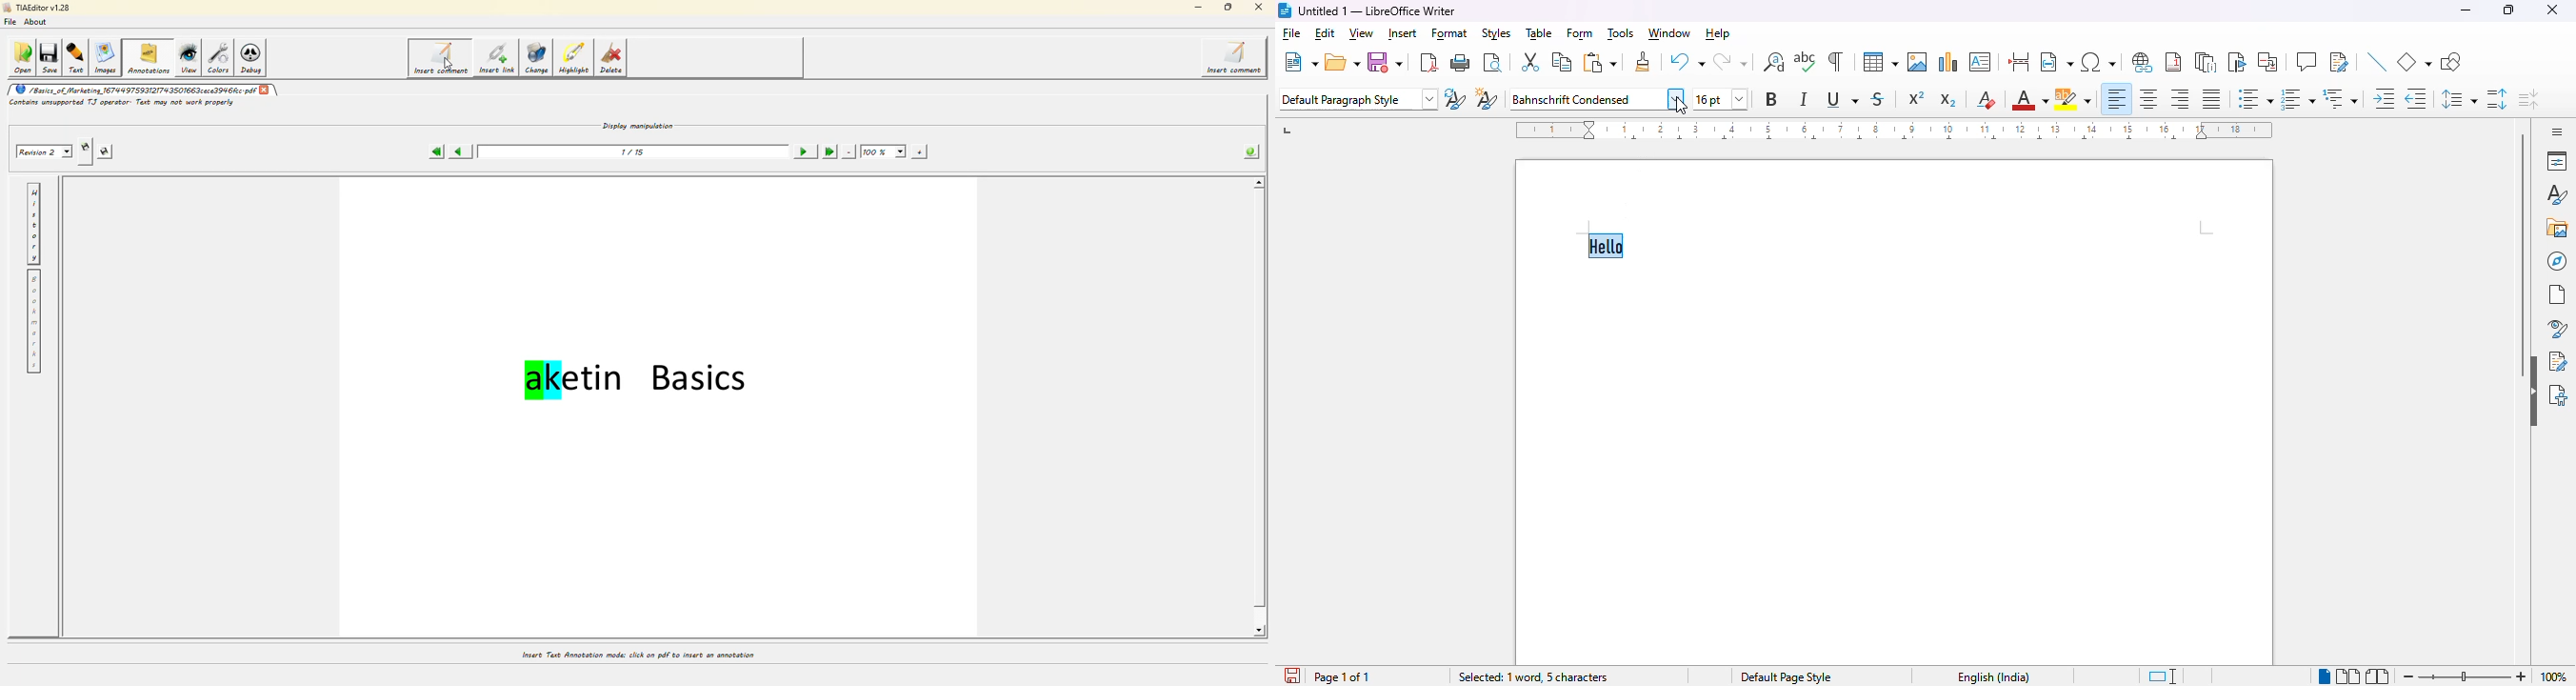 This screenshot has width=2576, height=700. Describe the element at coordinates (1681, 108) in the screenshot. I see `cursor` at that location.